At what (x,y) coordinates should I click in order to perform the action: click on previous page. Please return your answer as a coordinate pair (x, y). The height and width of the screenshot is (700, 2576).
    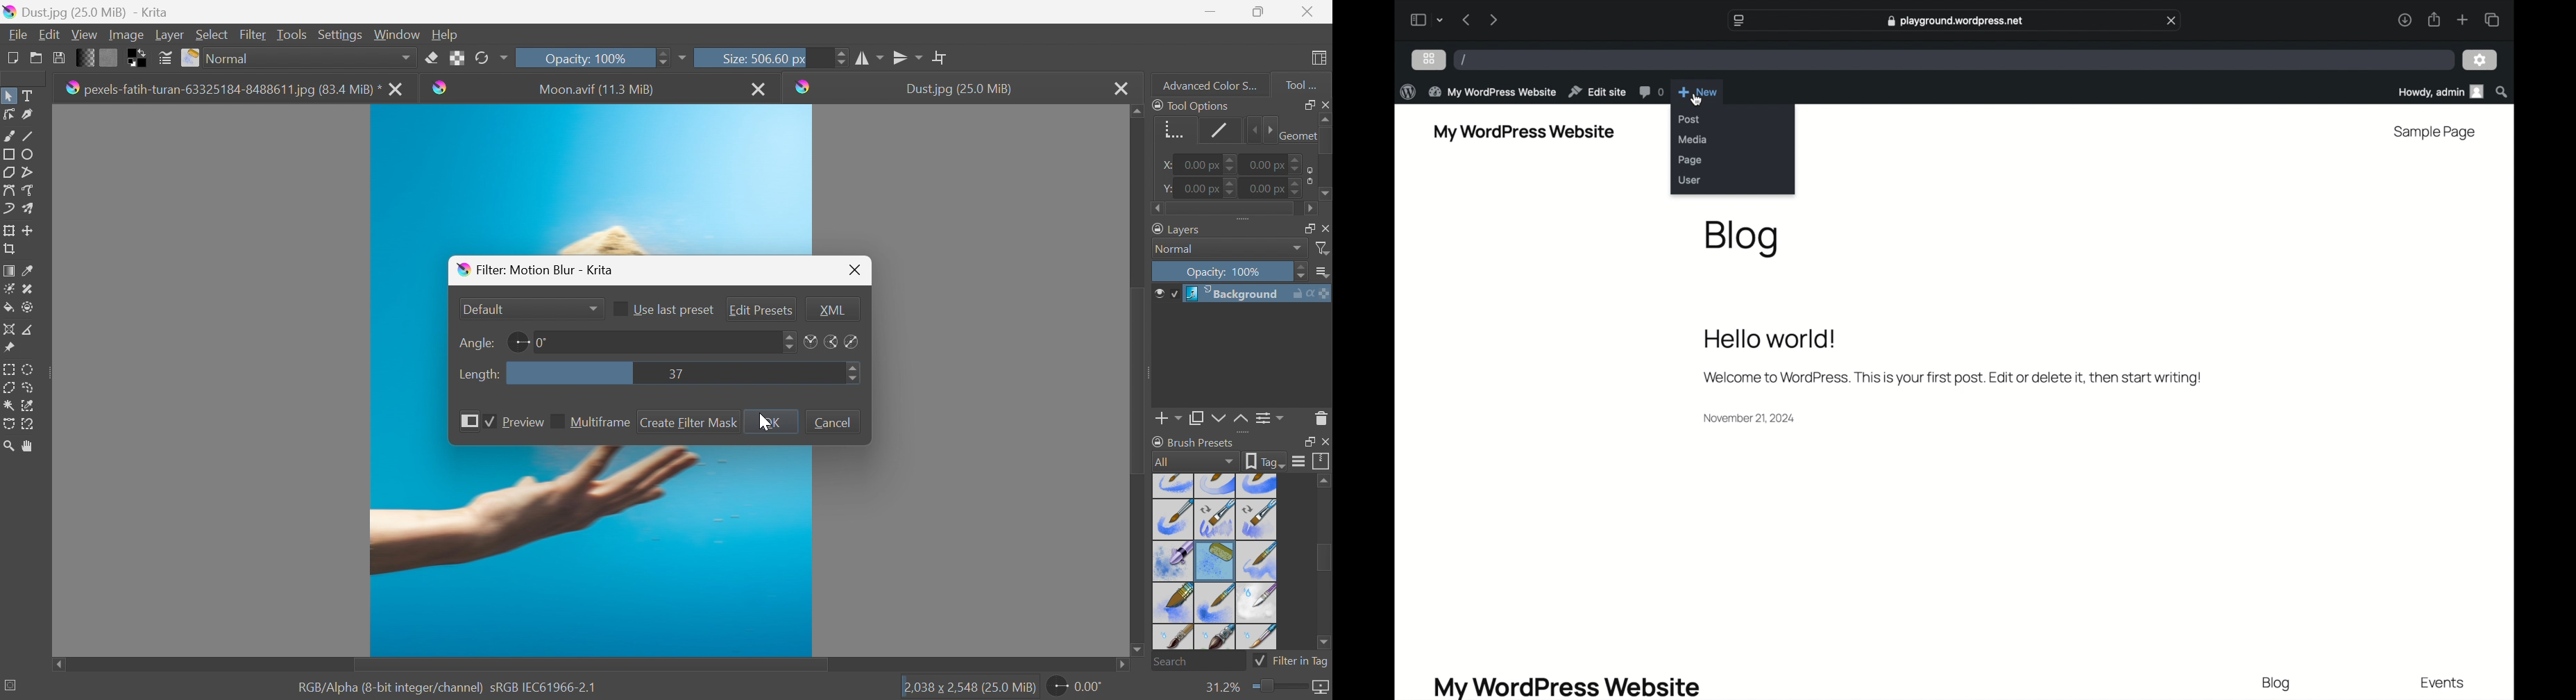
    Looking at the image, I should click on (1466, 20).